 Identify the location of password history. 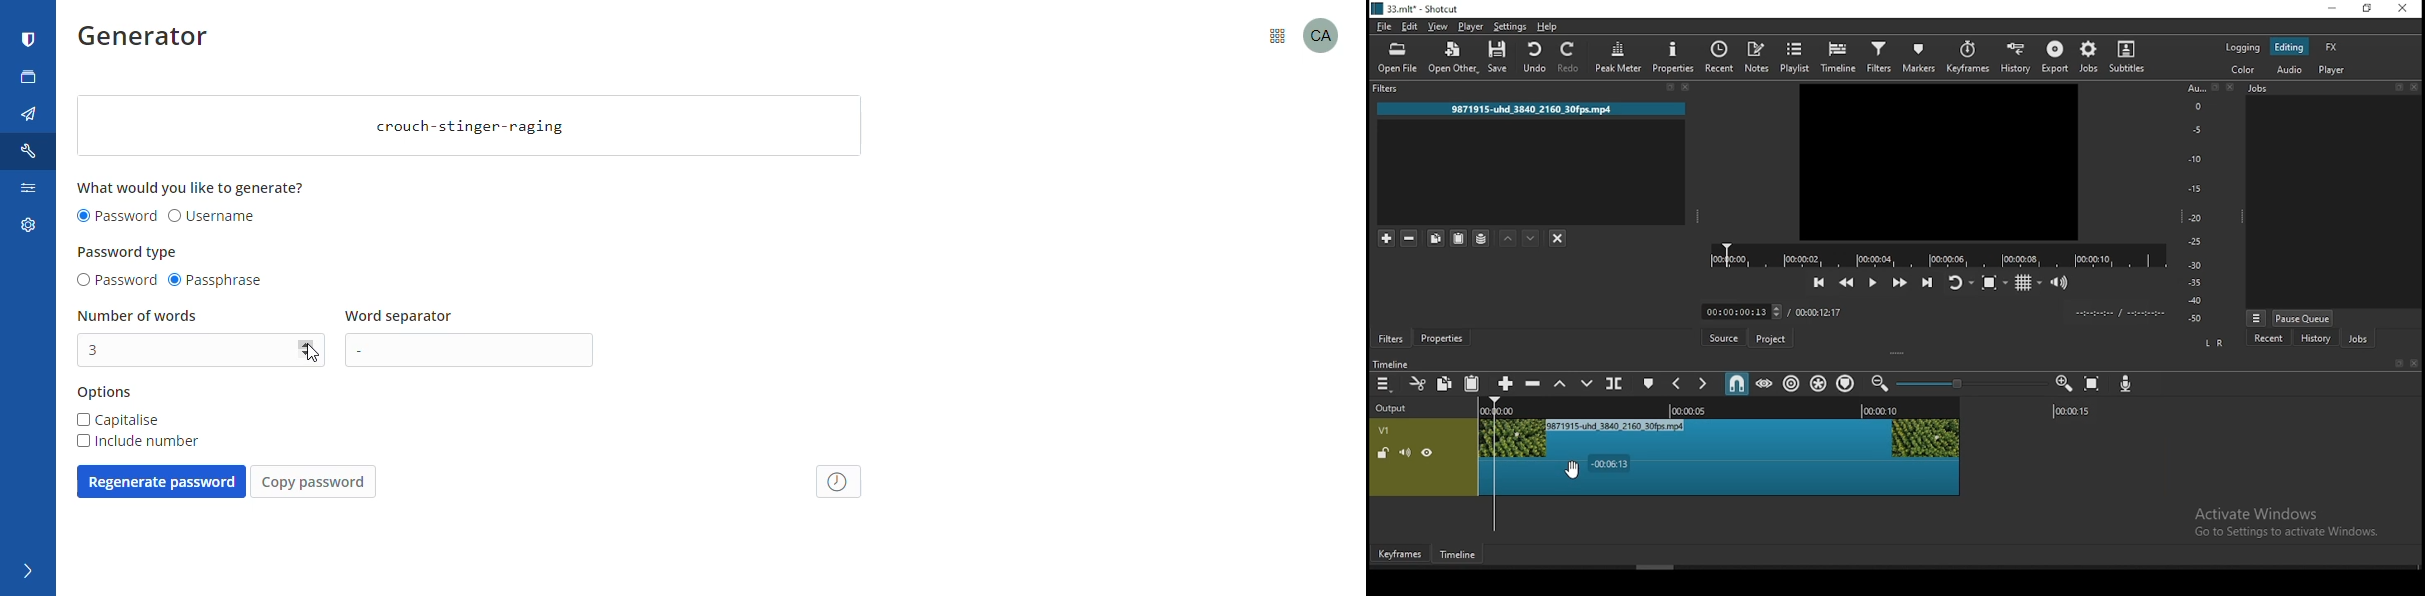
(840, 481).